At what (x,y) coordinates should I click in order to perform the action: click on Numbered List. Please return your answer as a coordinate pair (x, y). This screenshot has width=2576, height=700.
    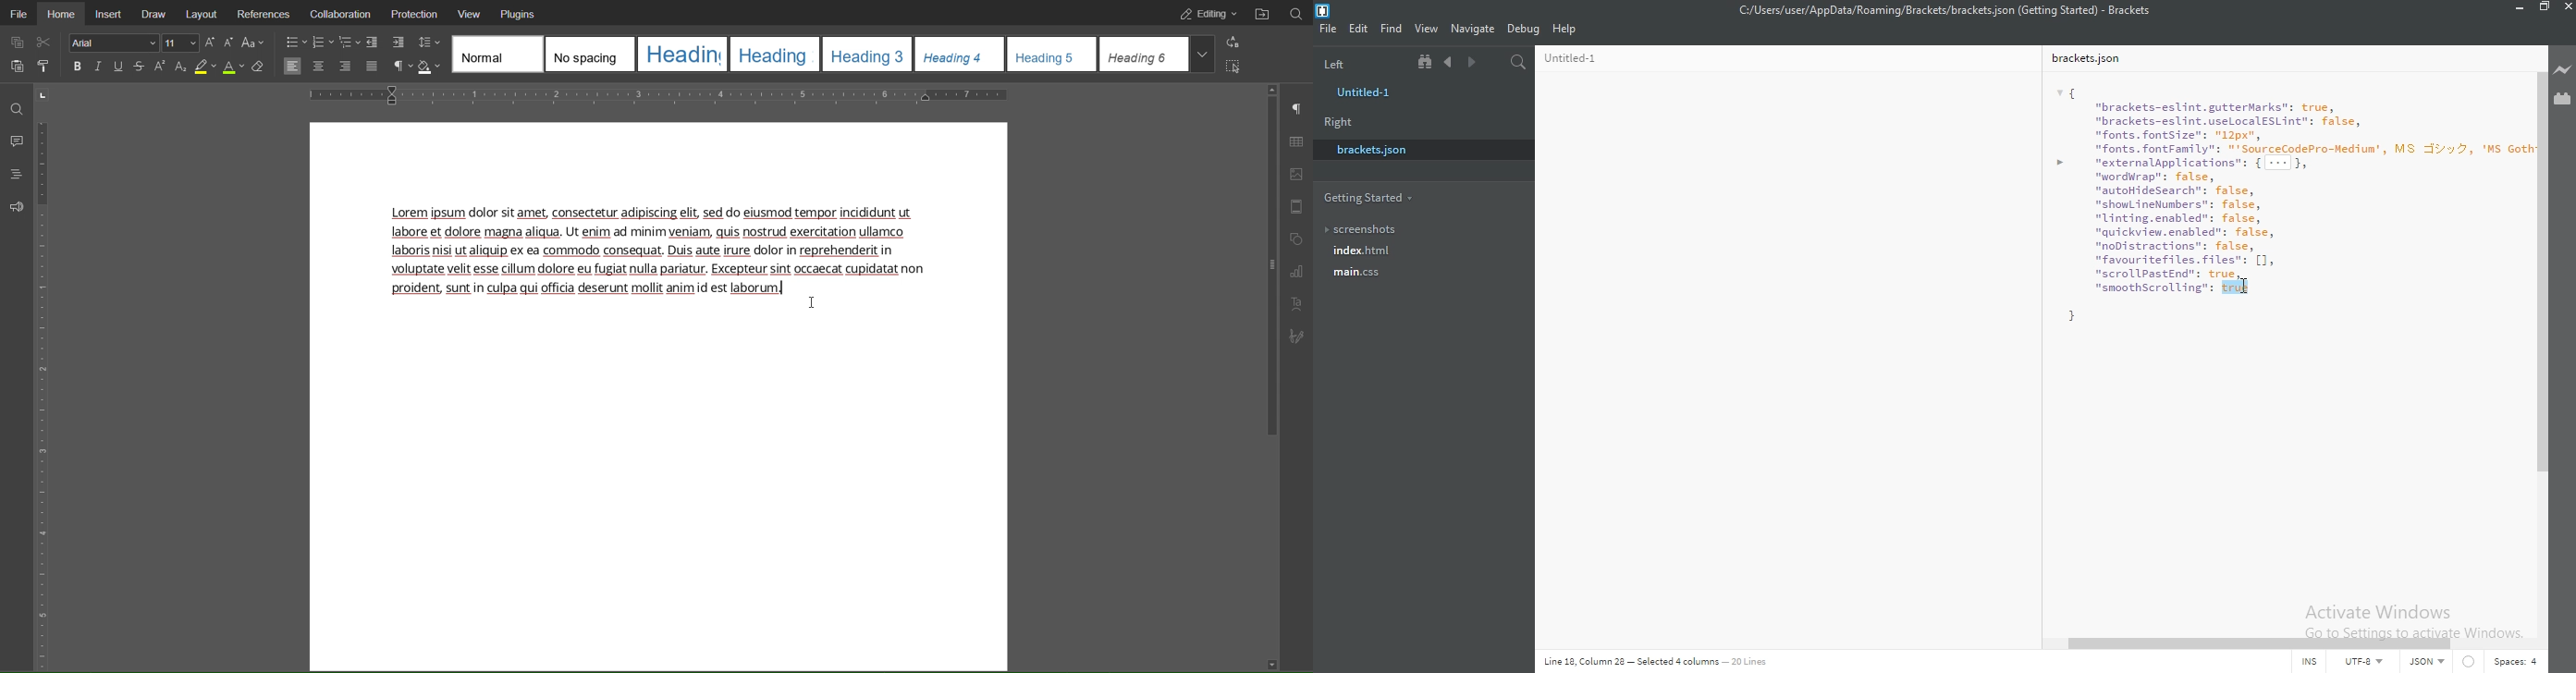
    Looking at the image, I should click on (324, 42).